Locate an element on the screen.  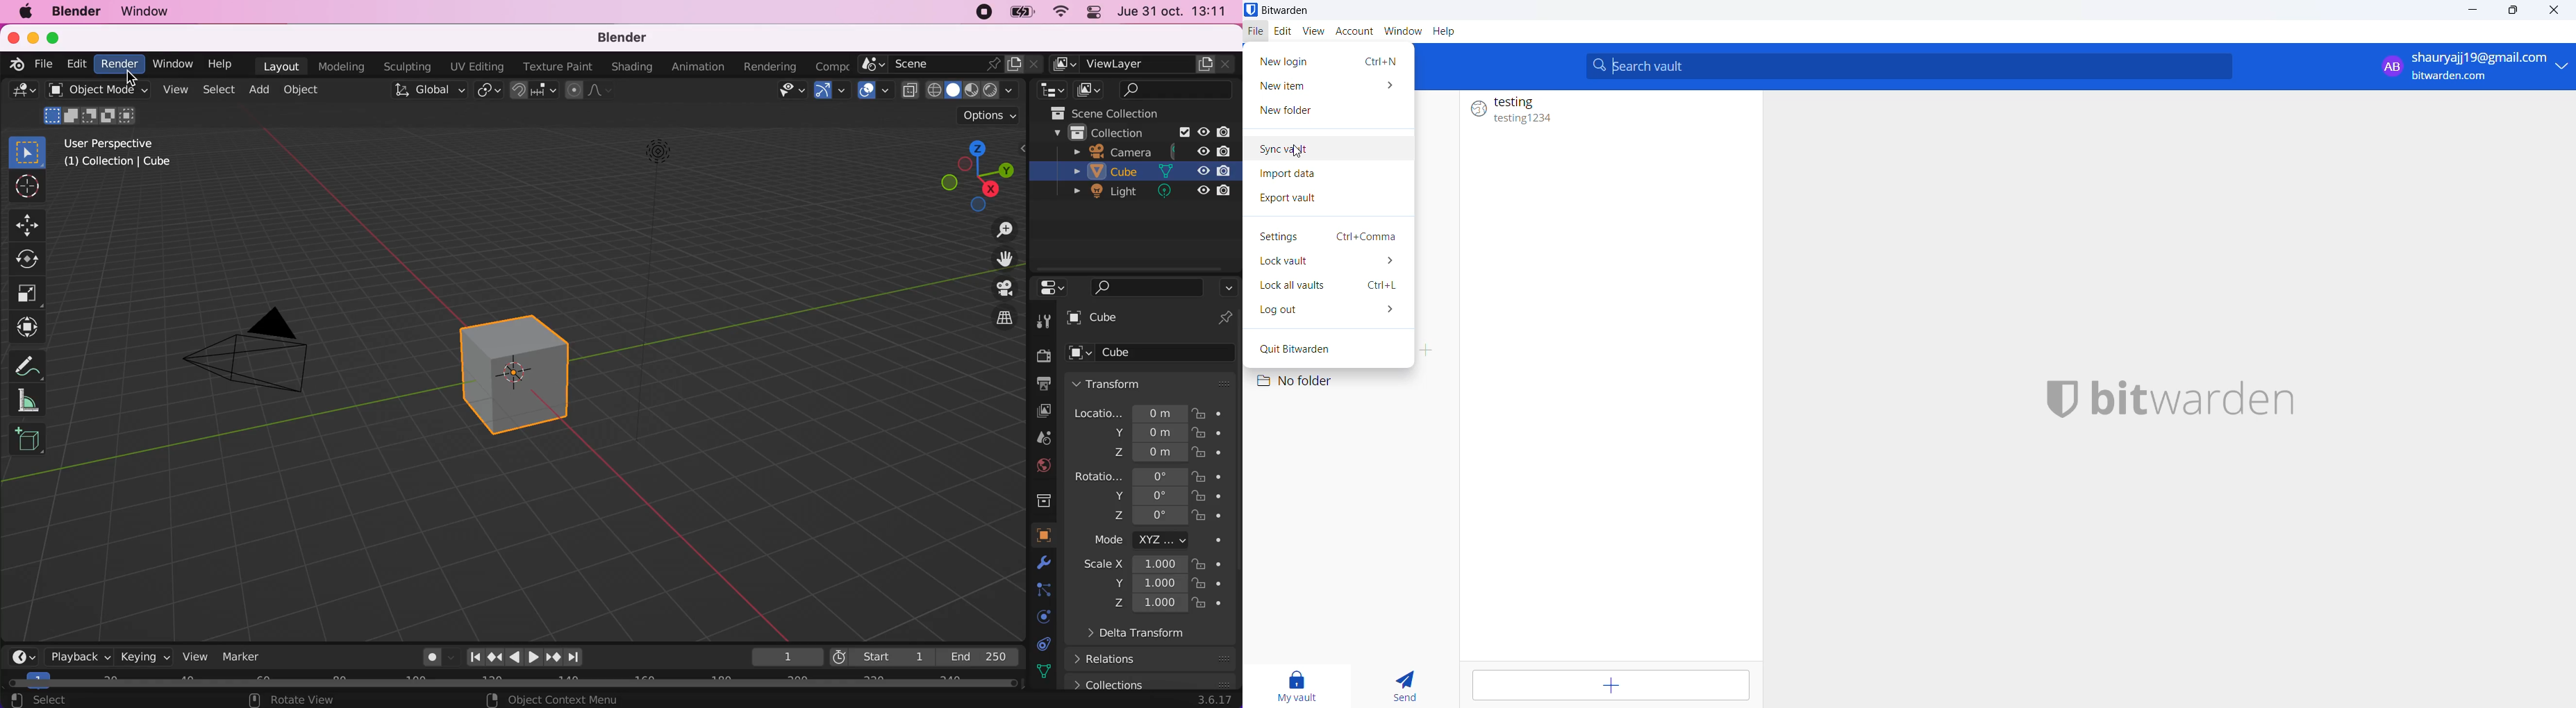
proportional editing is located at coordinates (598, 91).